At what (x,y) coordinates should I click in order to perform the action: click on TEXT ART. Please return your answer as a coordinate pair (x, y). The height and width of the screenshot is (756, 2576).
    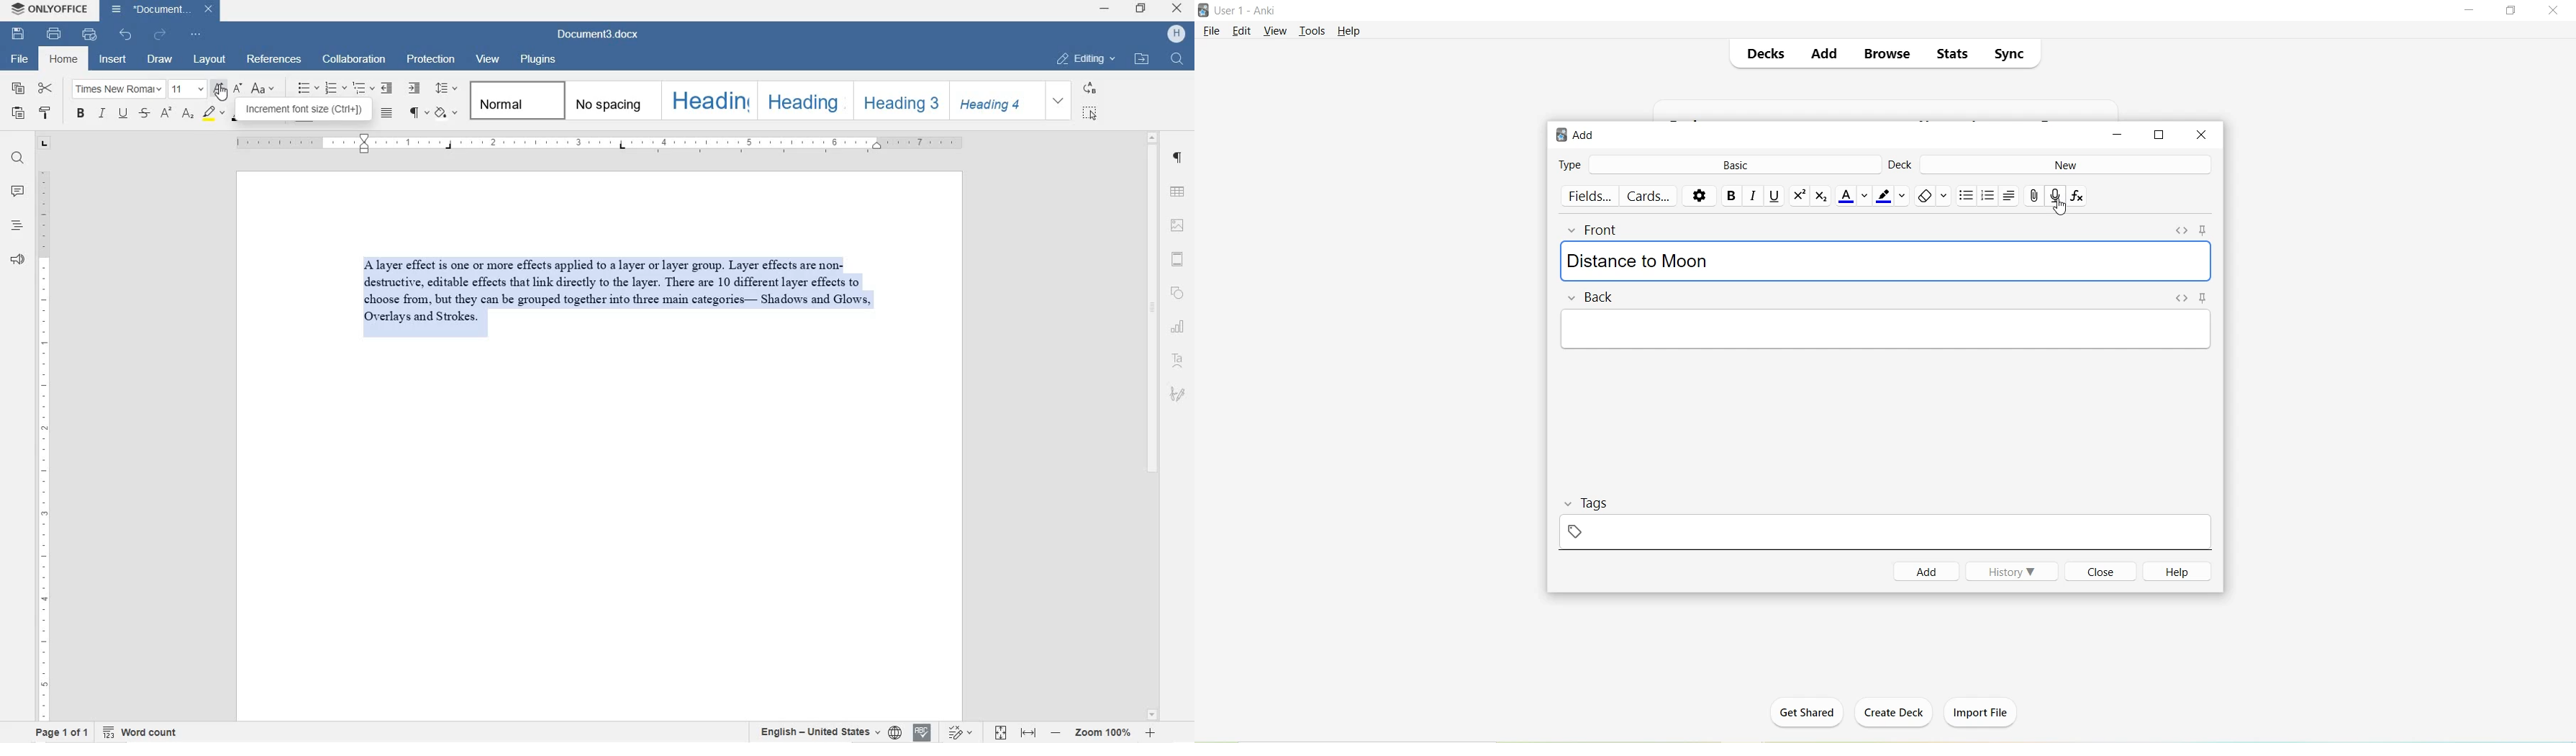
    Looking at the image, I should click on (1179, 359).